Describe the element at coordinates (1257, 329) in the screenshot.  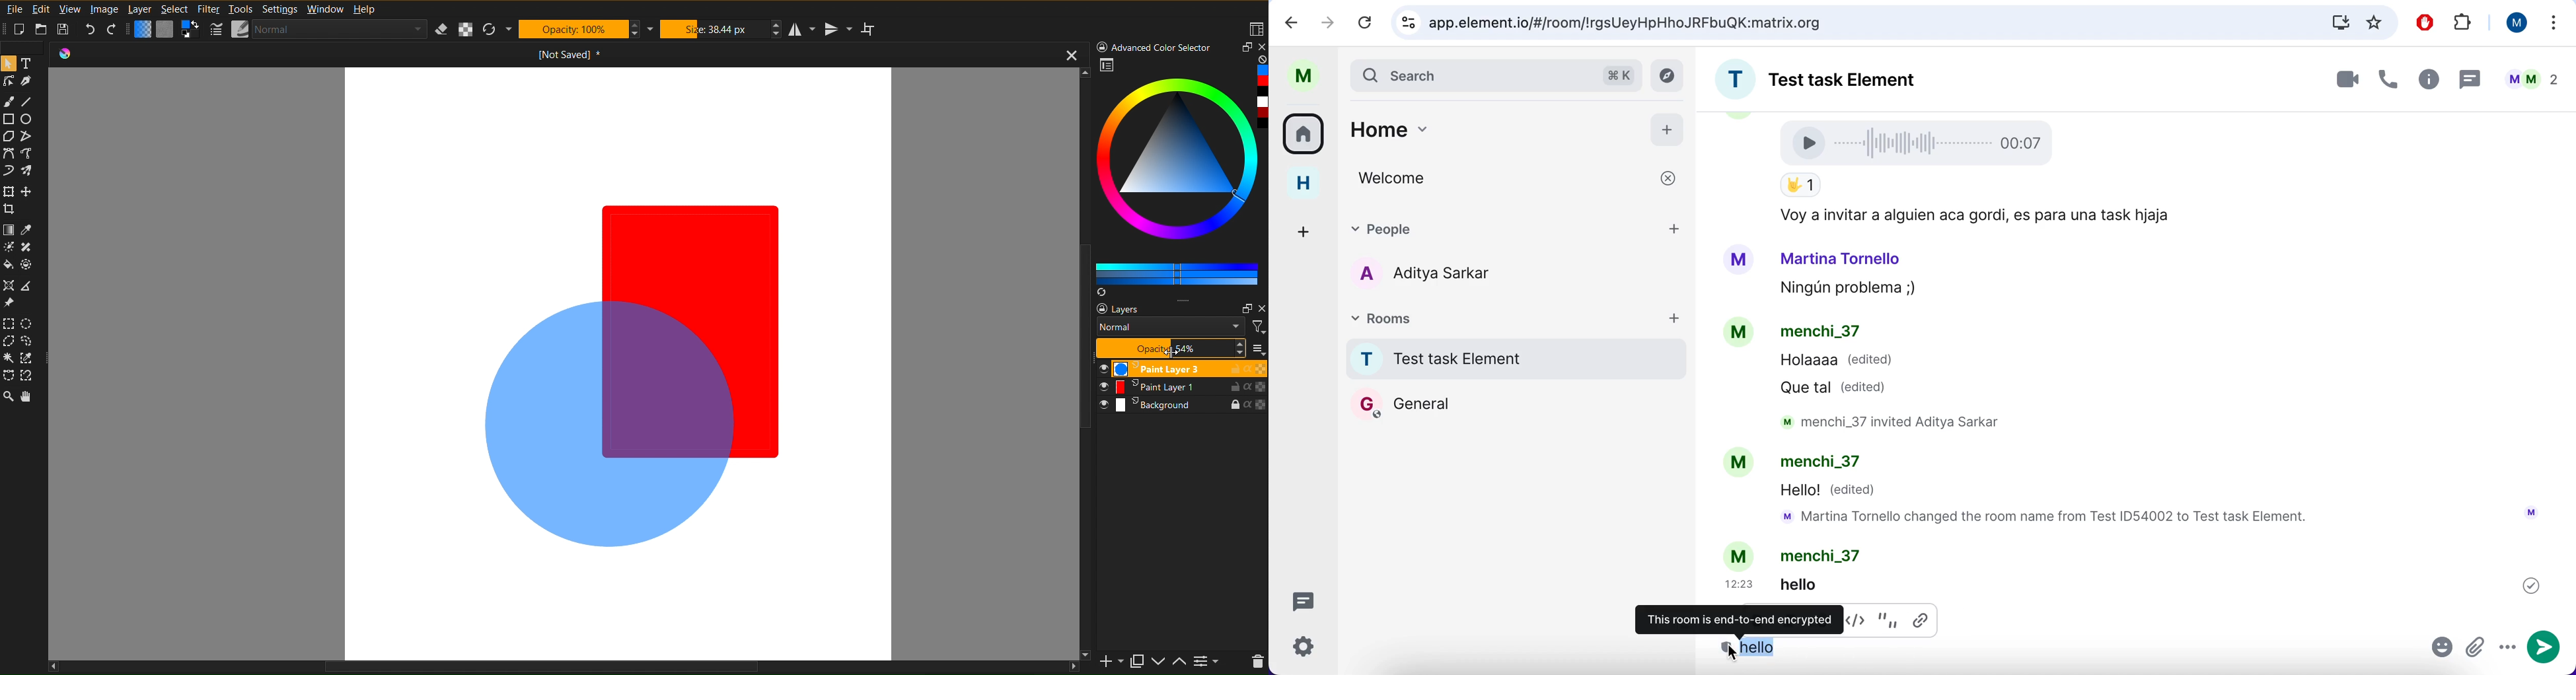
I see `filter` at that location.